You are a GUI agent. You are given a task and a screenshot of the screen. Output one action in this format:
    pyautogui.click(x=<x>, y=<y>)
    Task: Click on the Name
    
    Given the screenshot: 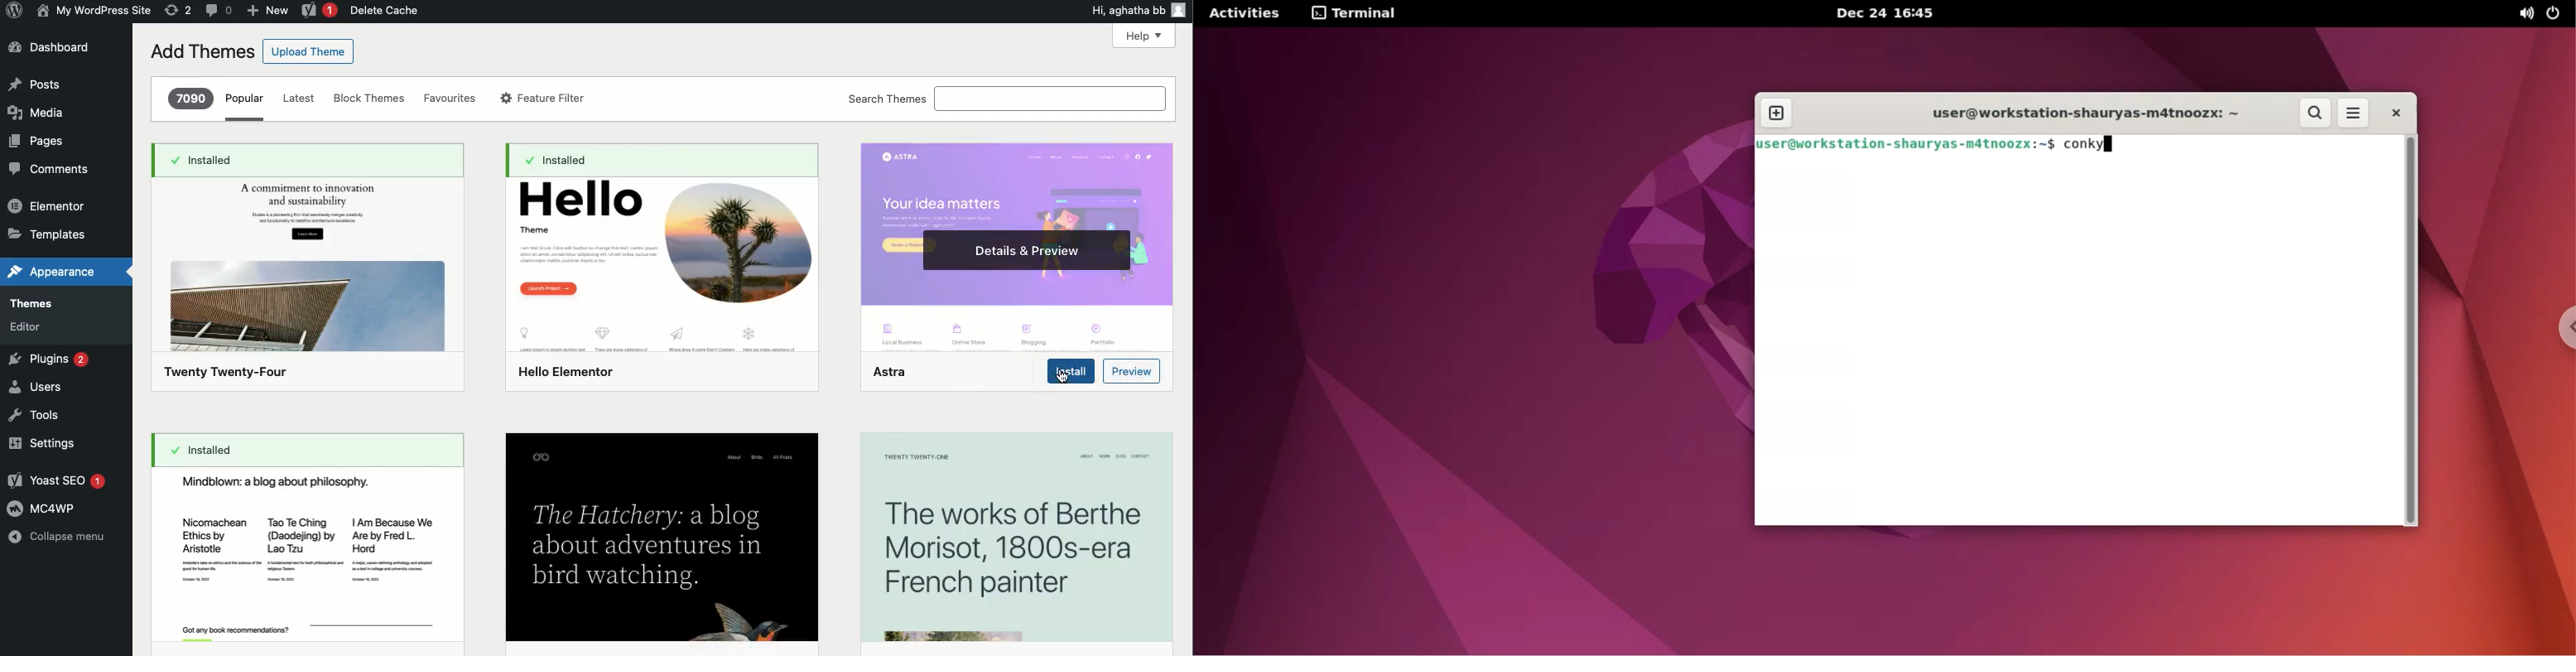 What is the action you would take?
    pyautogui.click(x=94, y=10)
    